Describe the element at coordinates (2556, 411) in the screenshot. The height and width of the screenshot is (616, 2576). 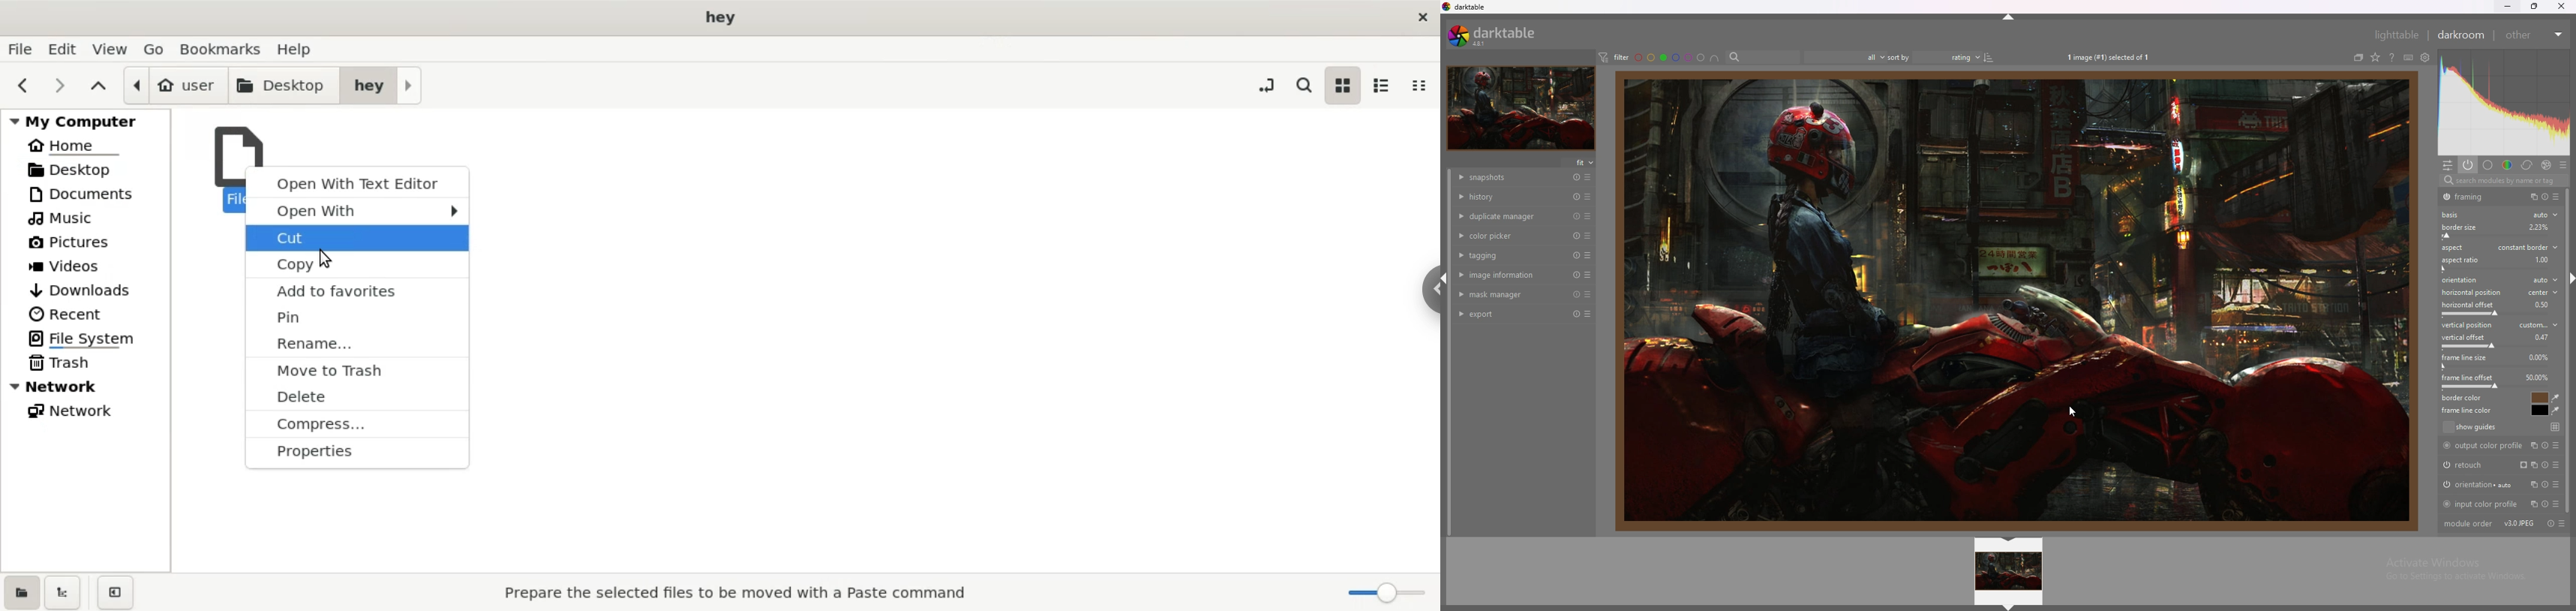
I see `waterdrop` at that location.